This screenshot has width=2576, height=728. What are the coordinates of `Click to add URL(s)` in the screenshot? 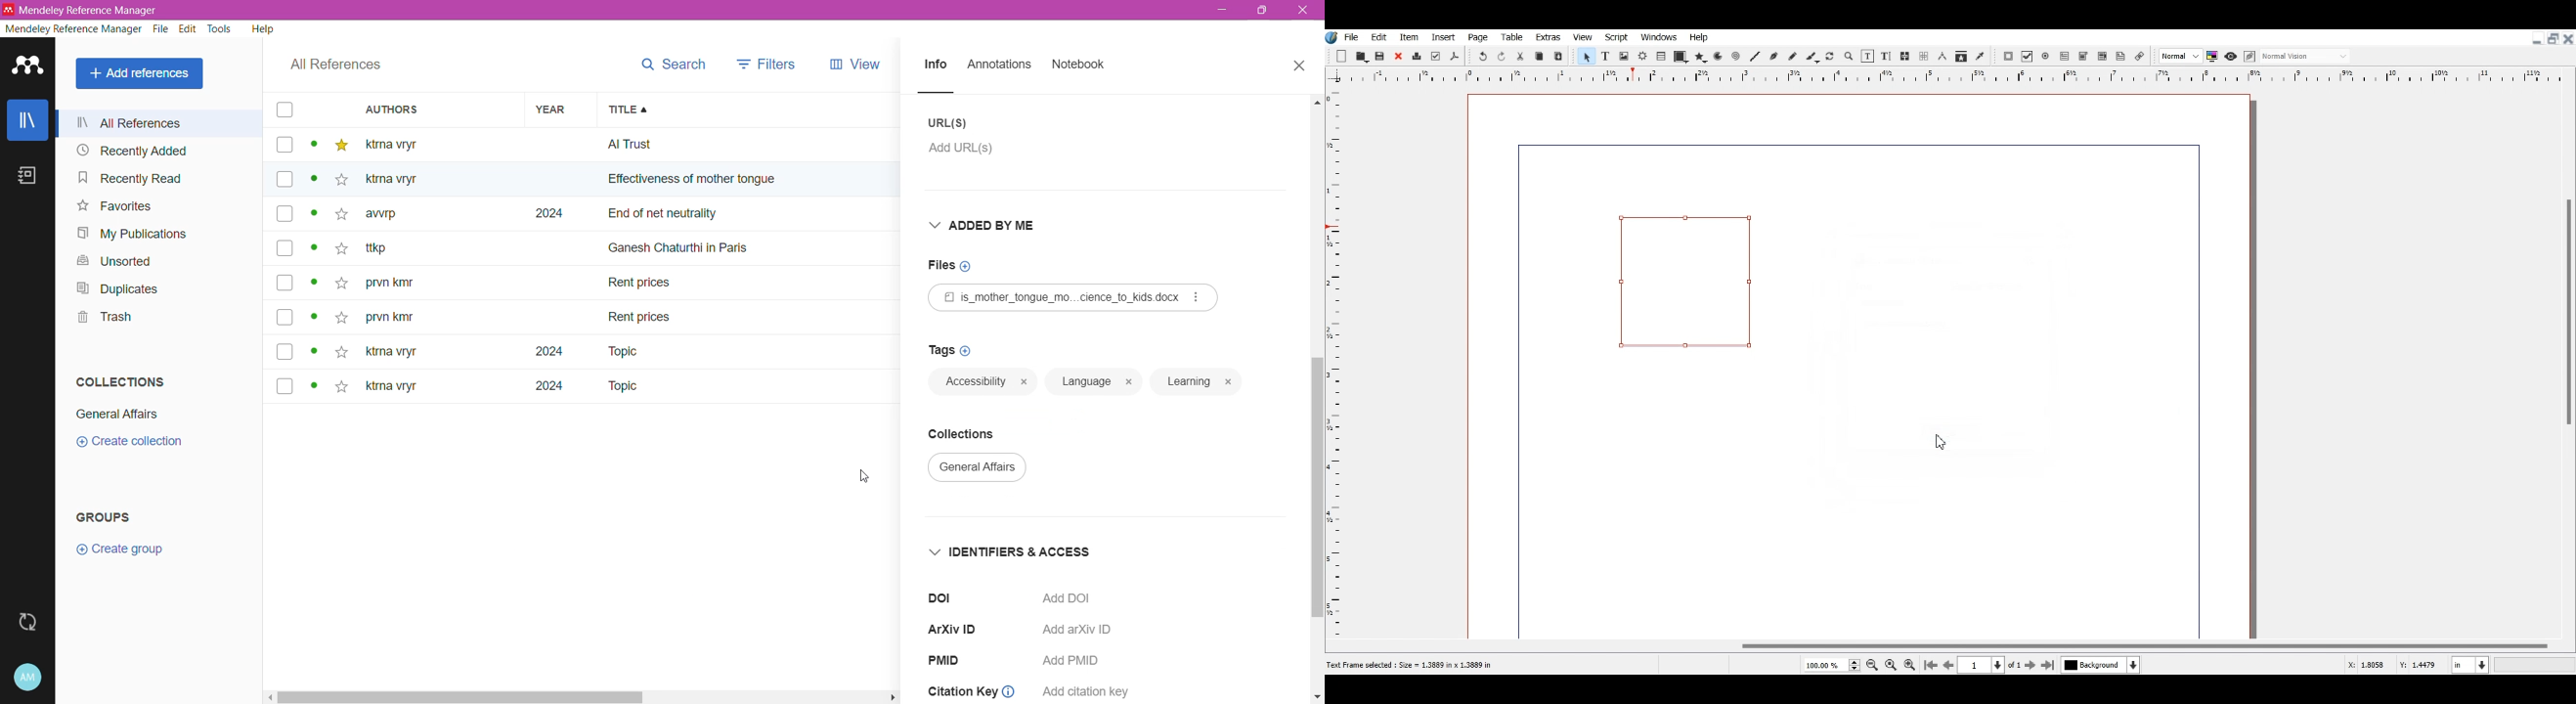 It's located at (970, 152).